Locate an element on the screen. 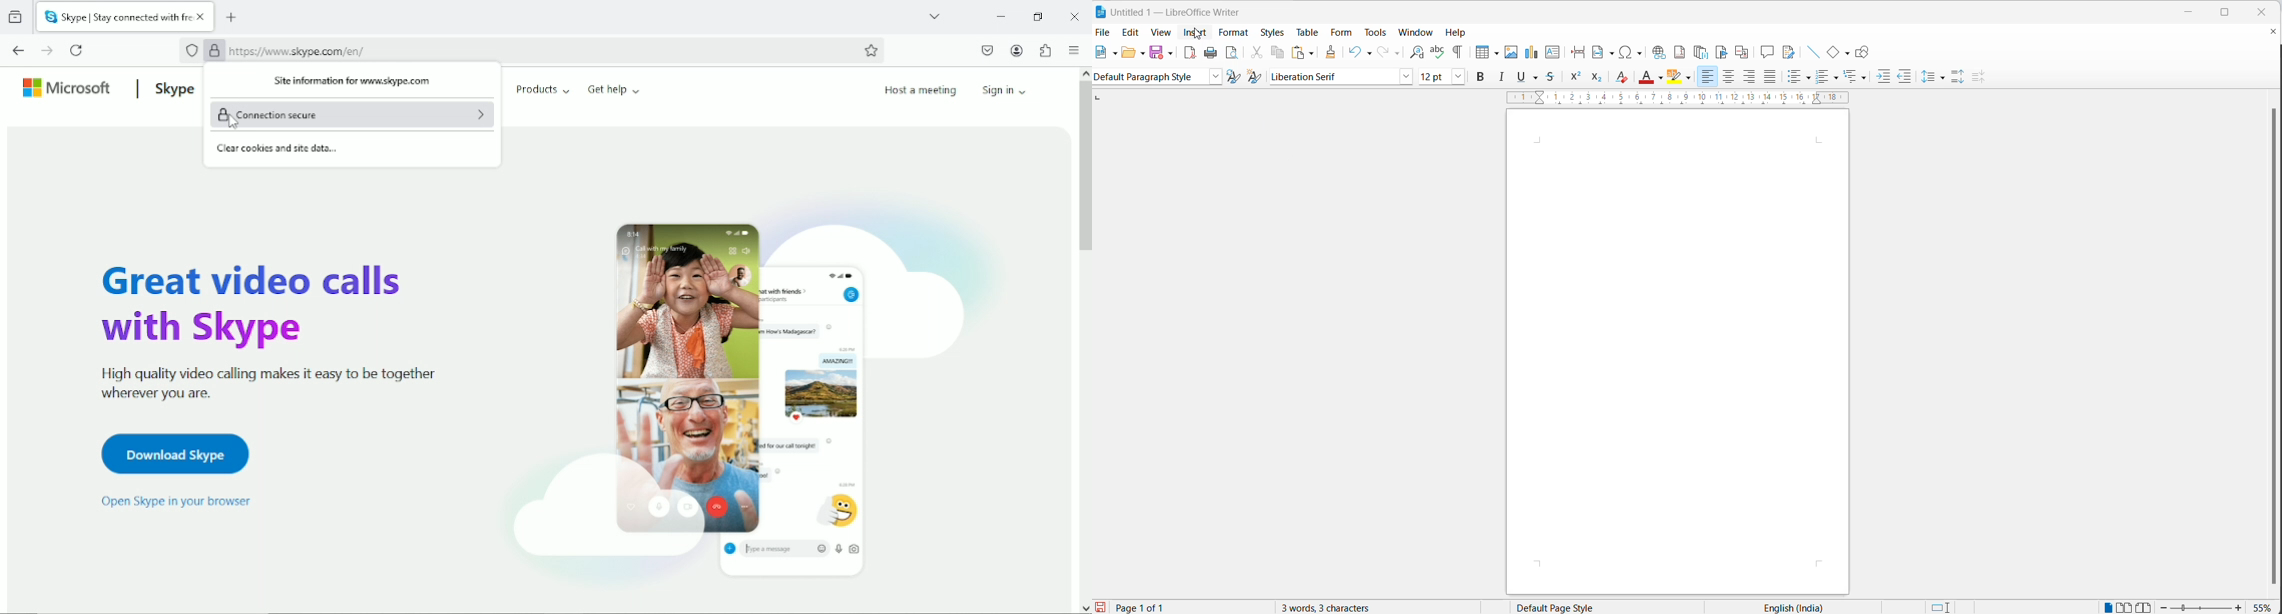 The width and height of the screenshot is (2296, 616). find and replace is located at coordinates (1417, 52).